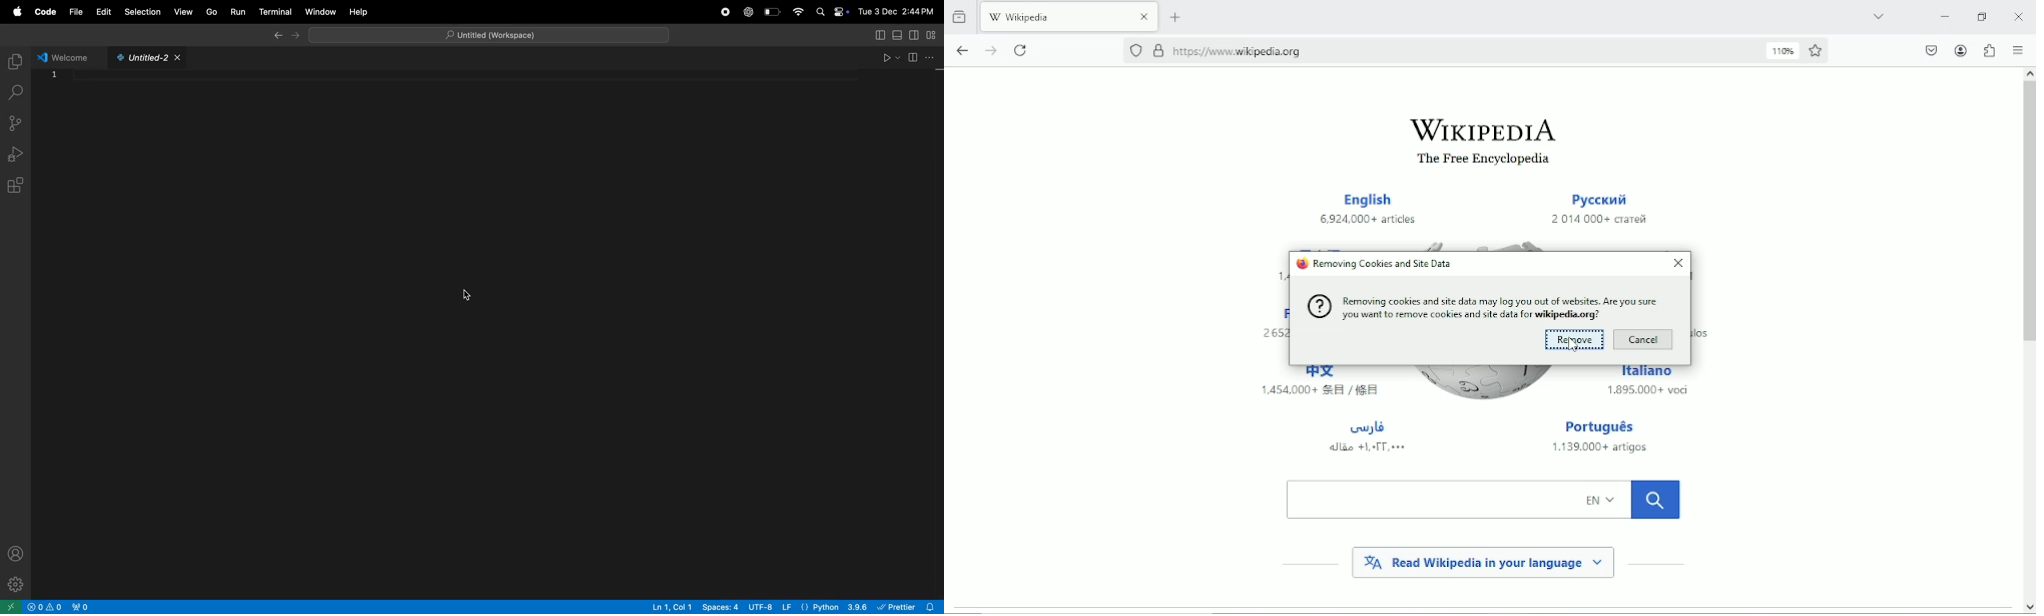 The image size is (2044, 616). I want to click on cursor, so click(1572, 345).